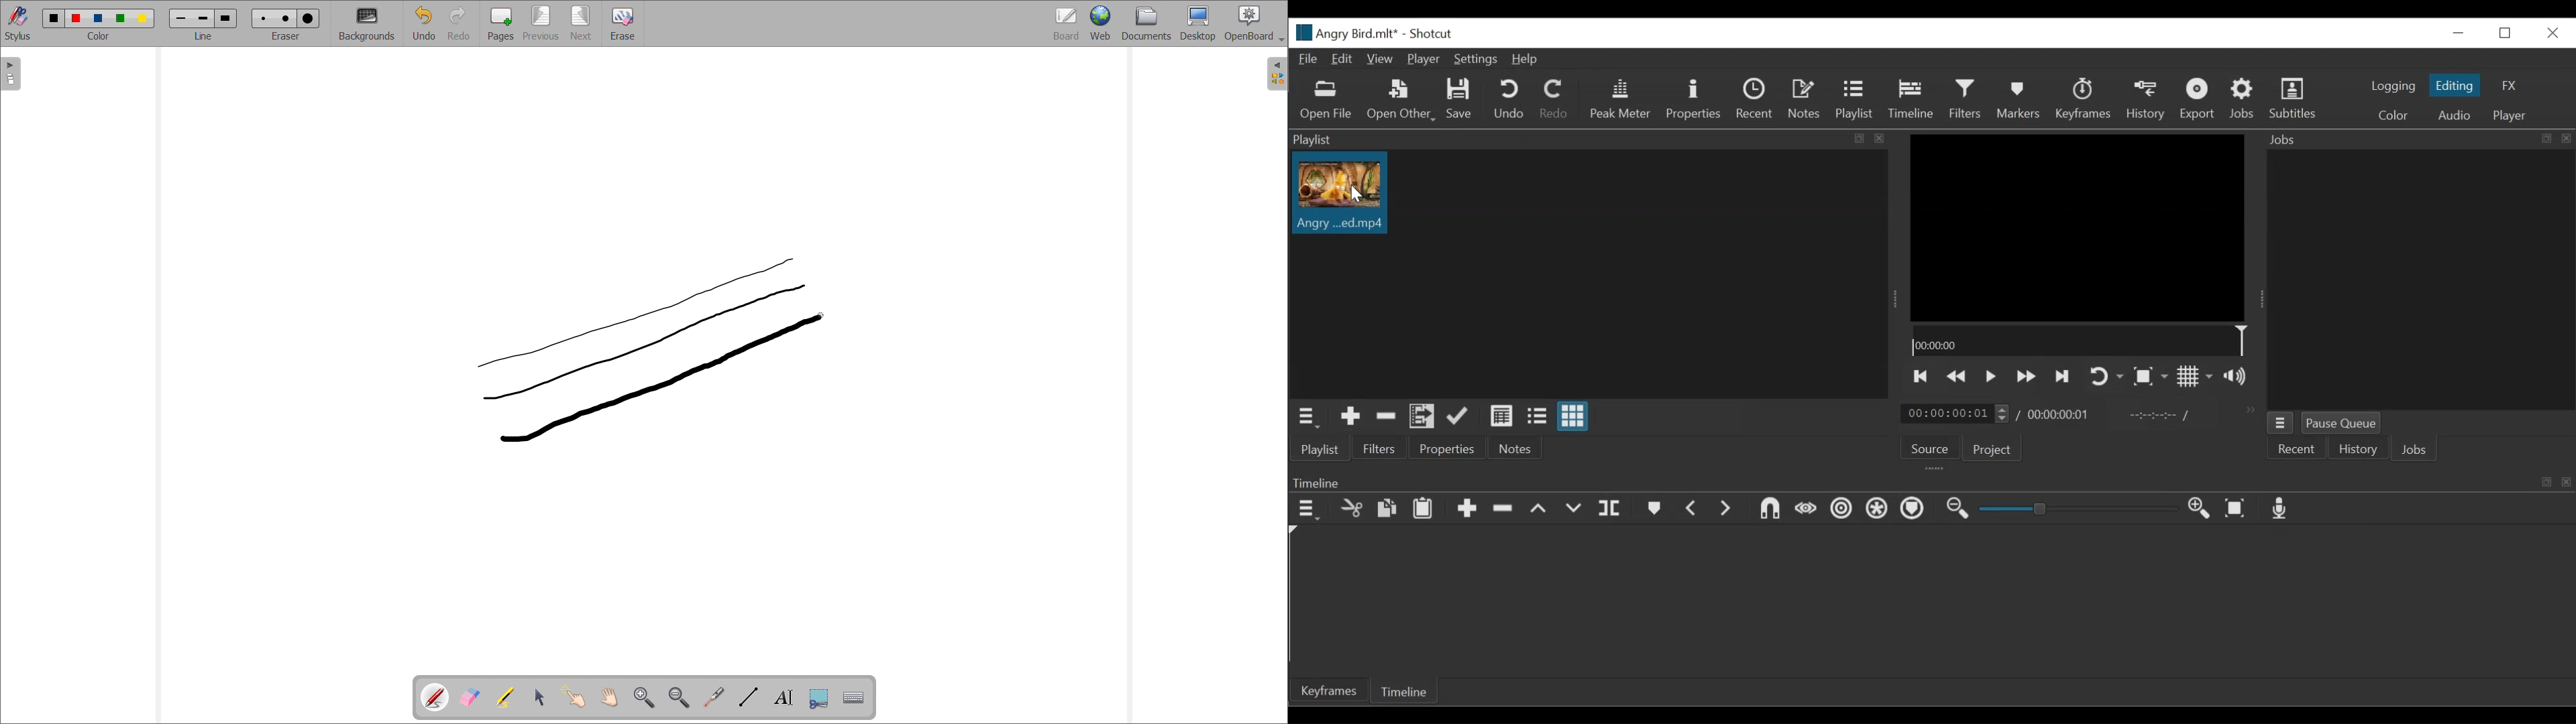 This screenshot has height=728, width=2576. What do you see at coordinates (1589, 139) in the screenshot?
I see `Playlist Panel` at bounding box center [1589, 139].